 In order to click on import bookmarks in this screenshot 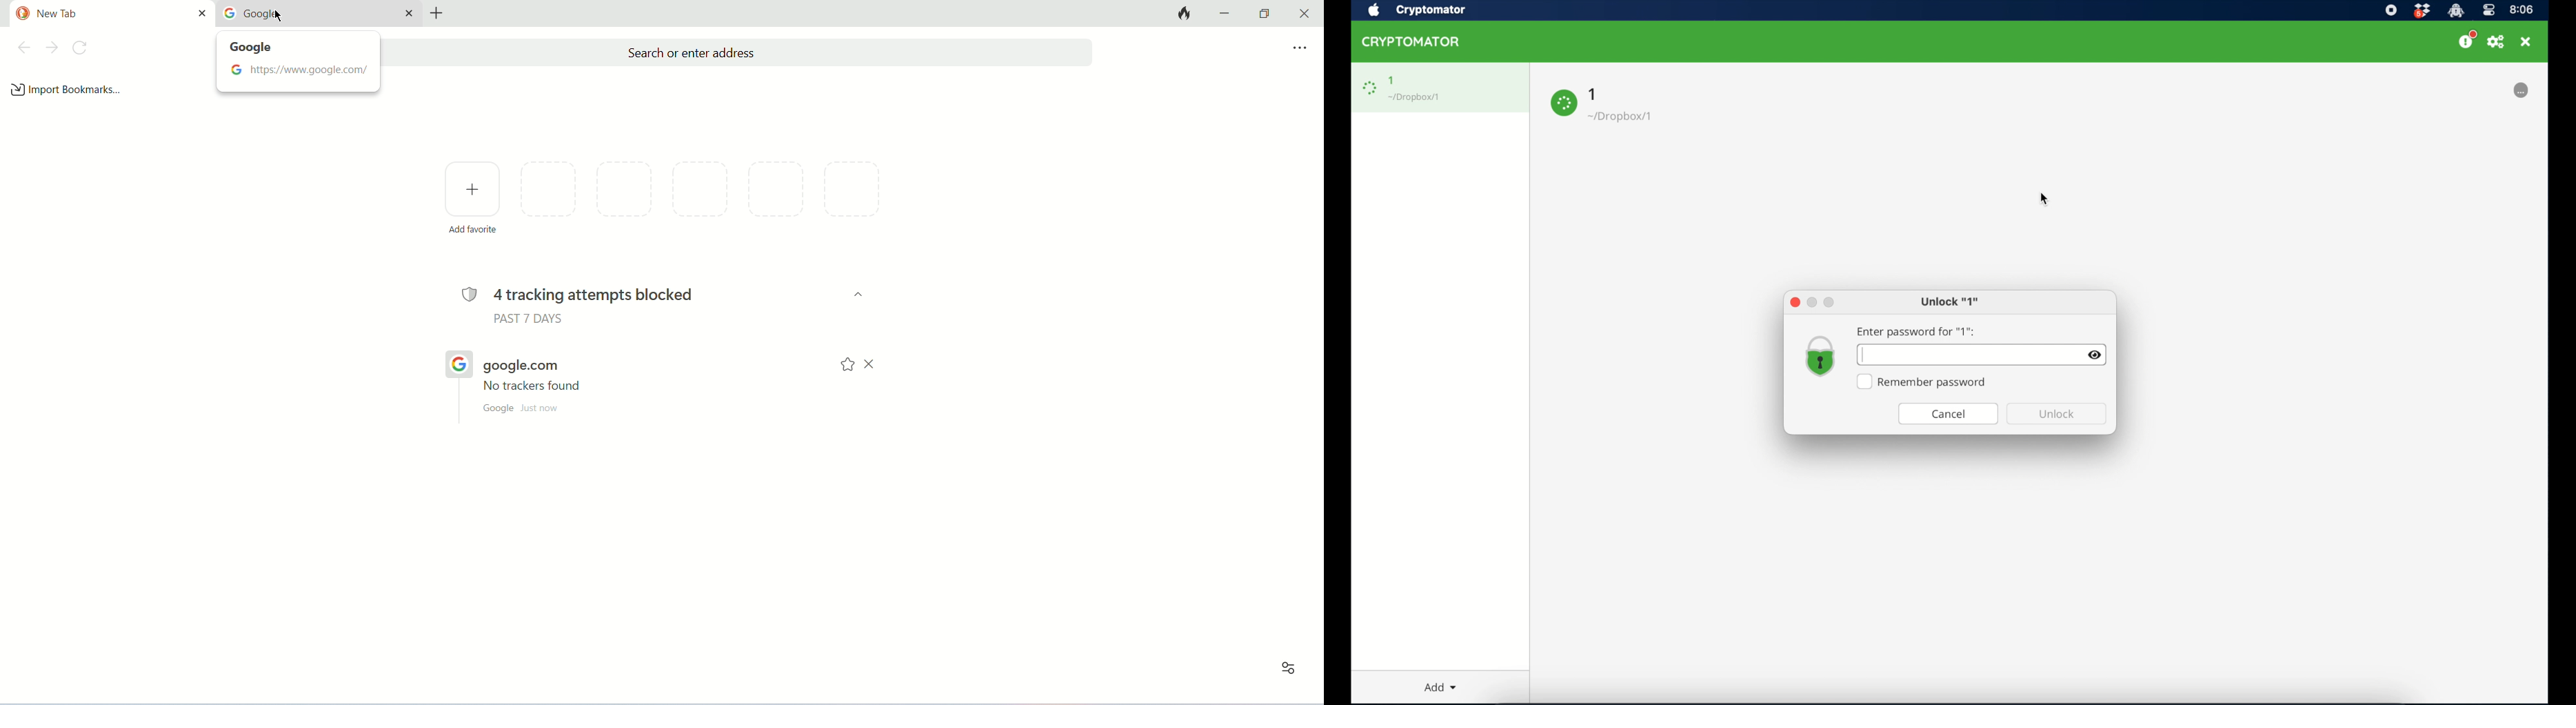, I will do `click(69, 89)`.